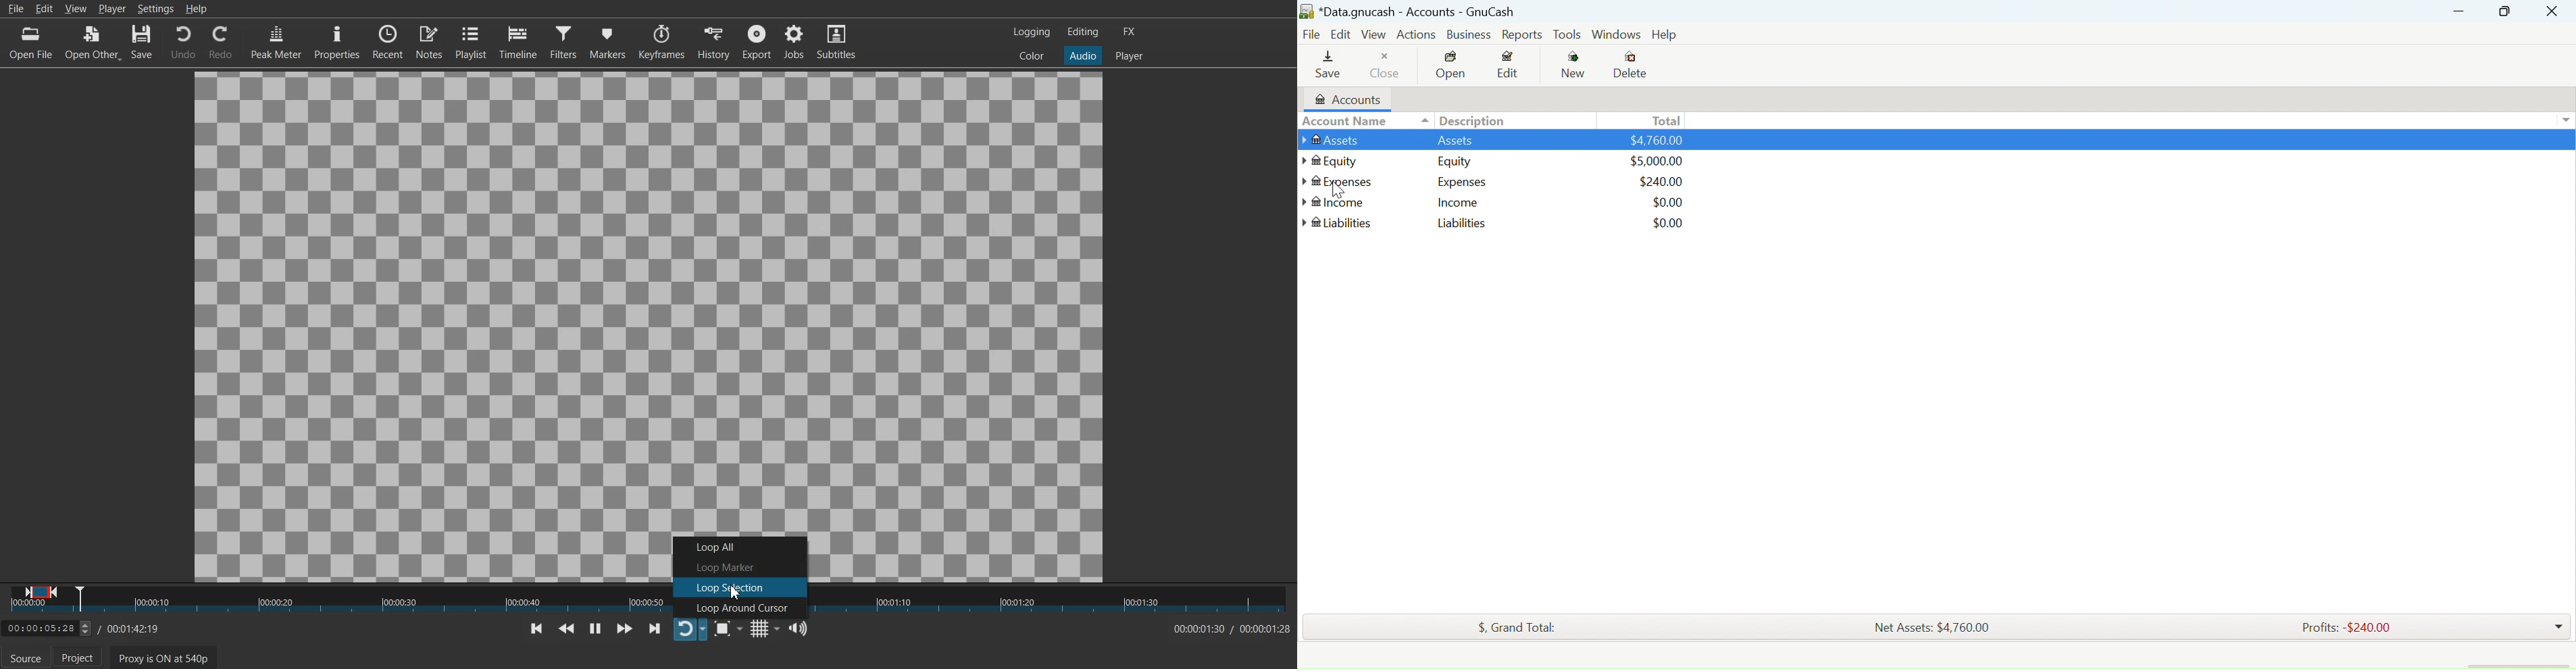 Image resolution: width=2576 pixels, height=672 pixels. Describe the element at coordinates (162, 657) in the screenshot. I see `Proxy is ON at 540p ` at that location.